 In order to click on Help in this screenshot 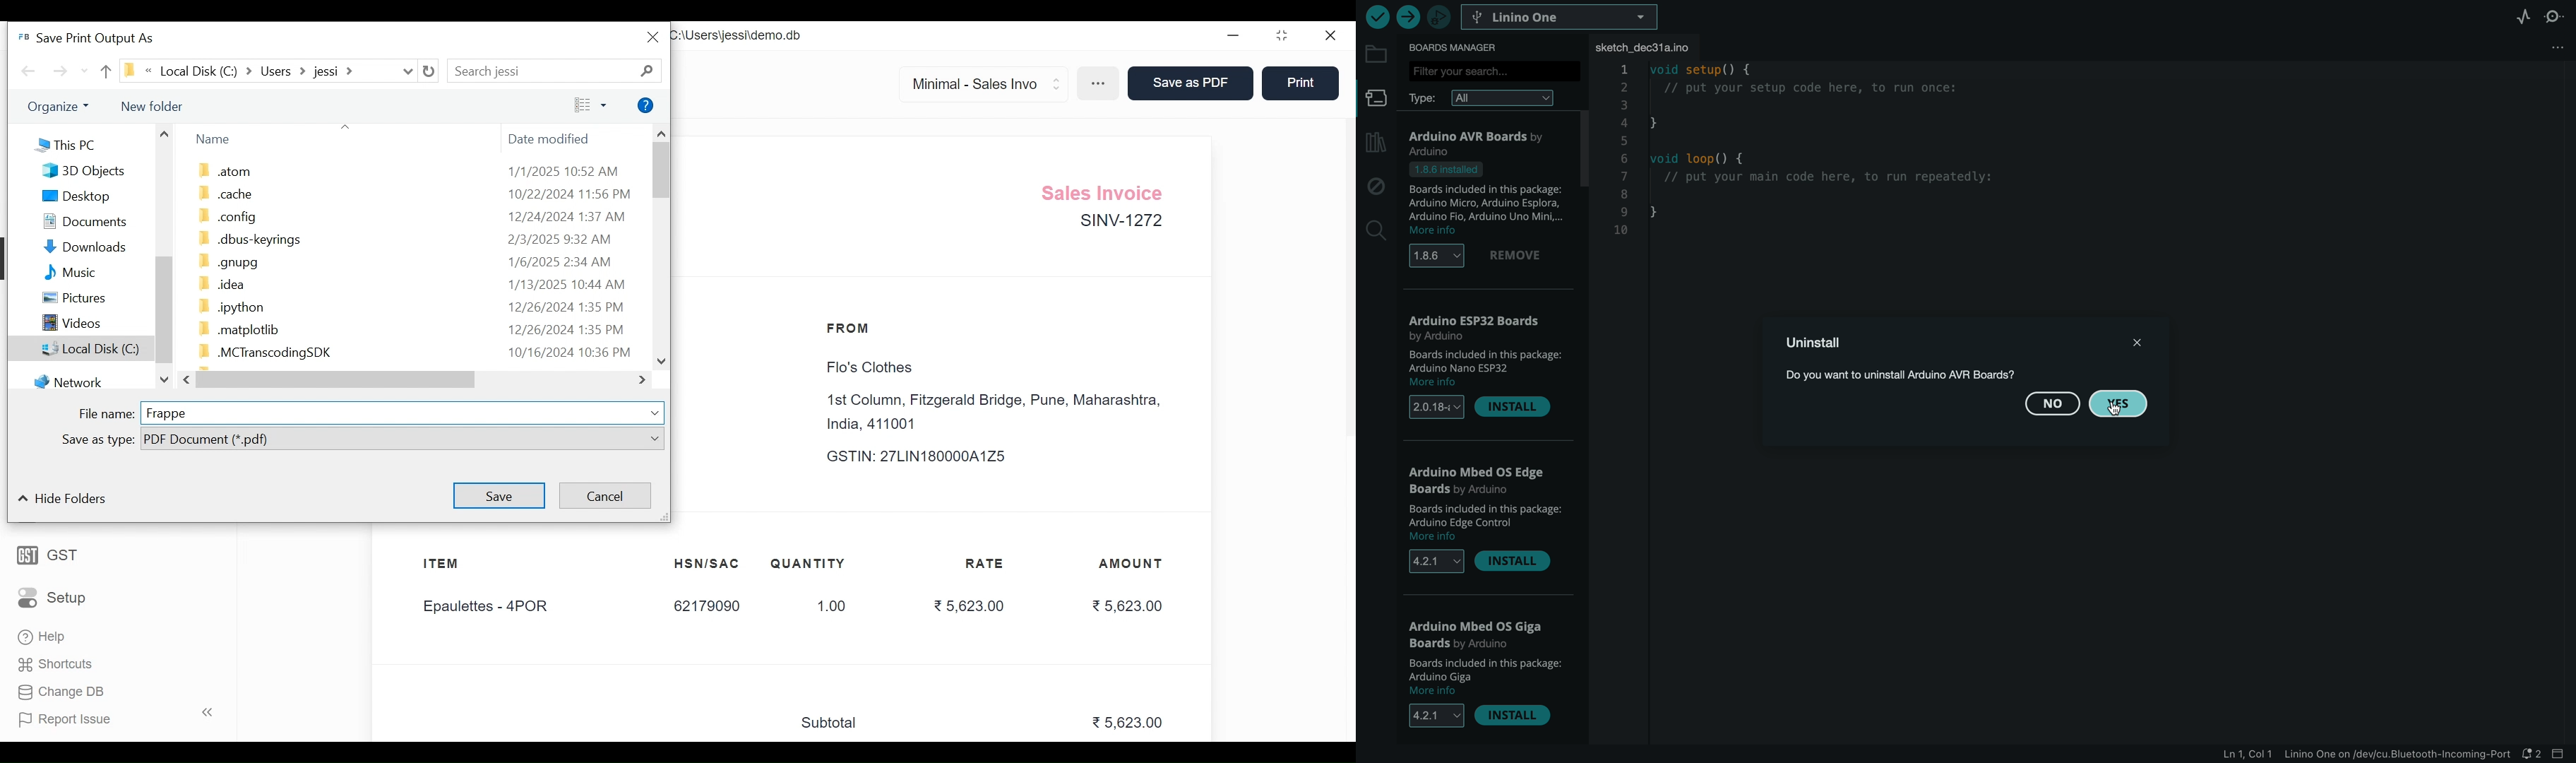, I will do `click(647, 106)`.